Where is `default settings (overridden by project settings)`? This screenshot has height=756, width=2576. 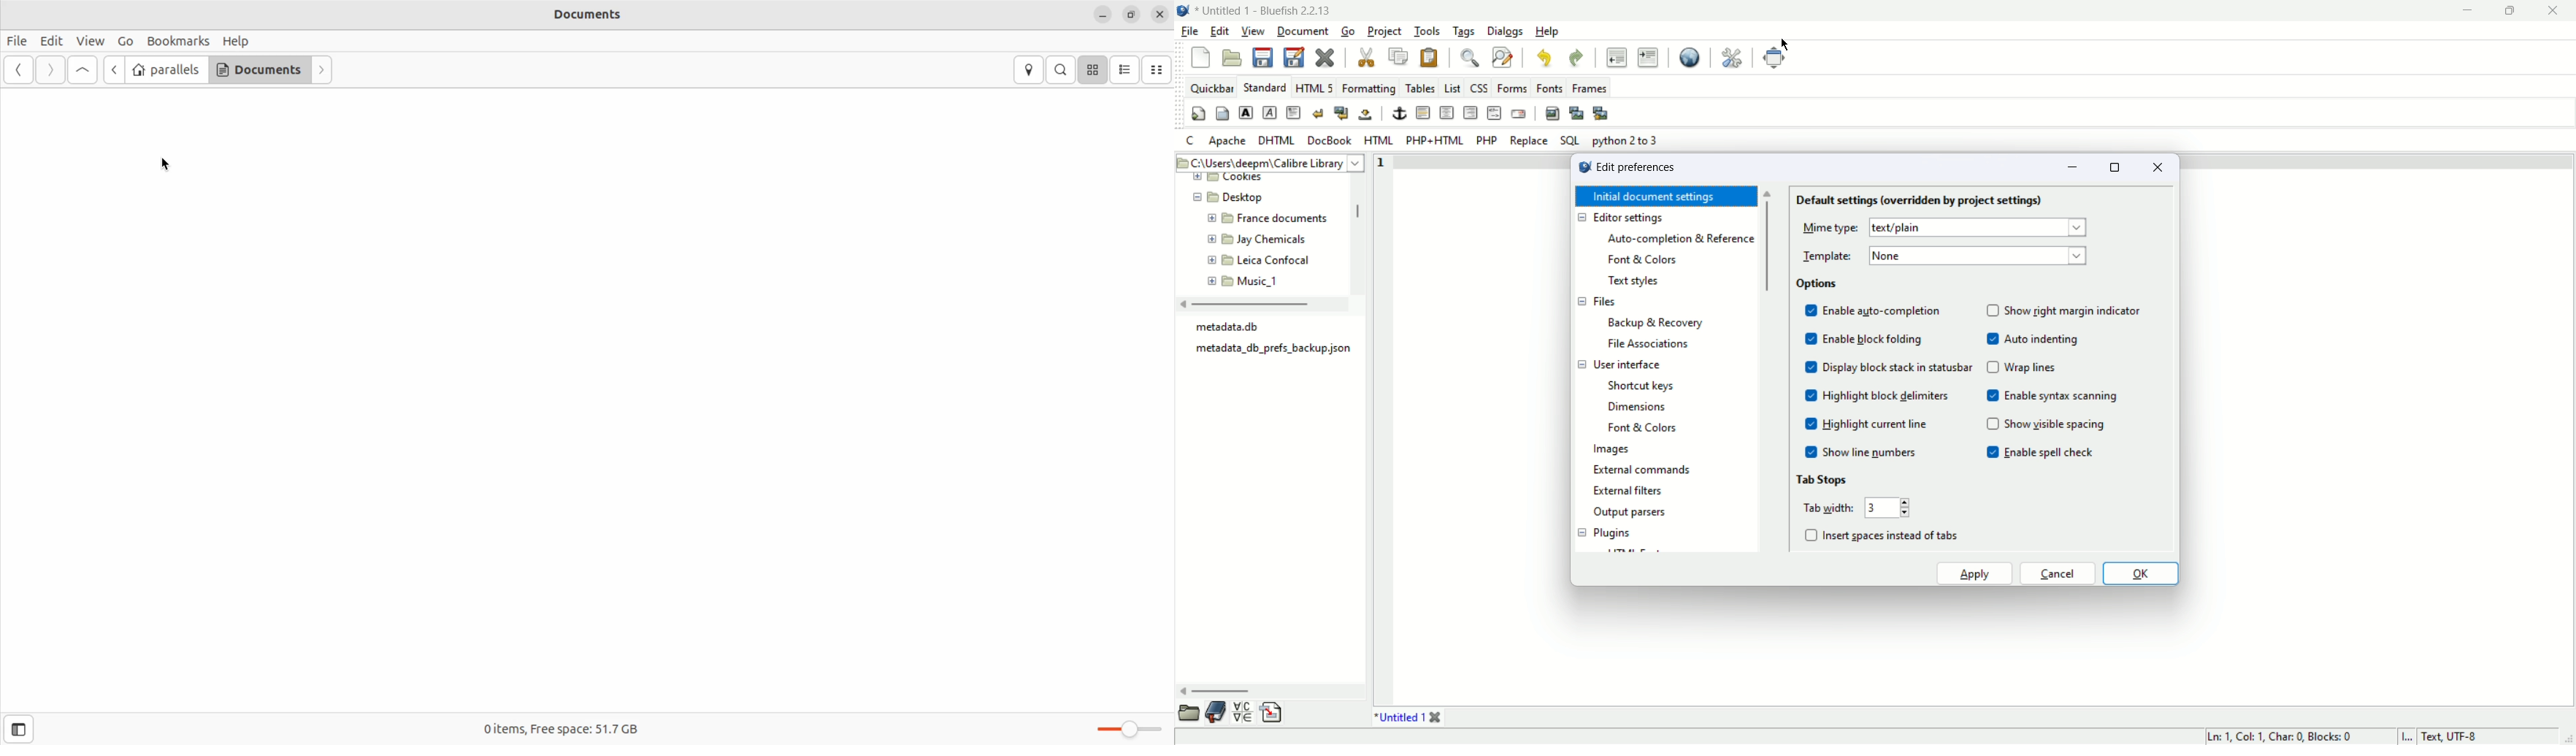 default settings (overridden by project settings) is located at coordinates (1924, 200).